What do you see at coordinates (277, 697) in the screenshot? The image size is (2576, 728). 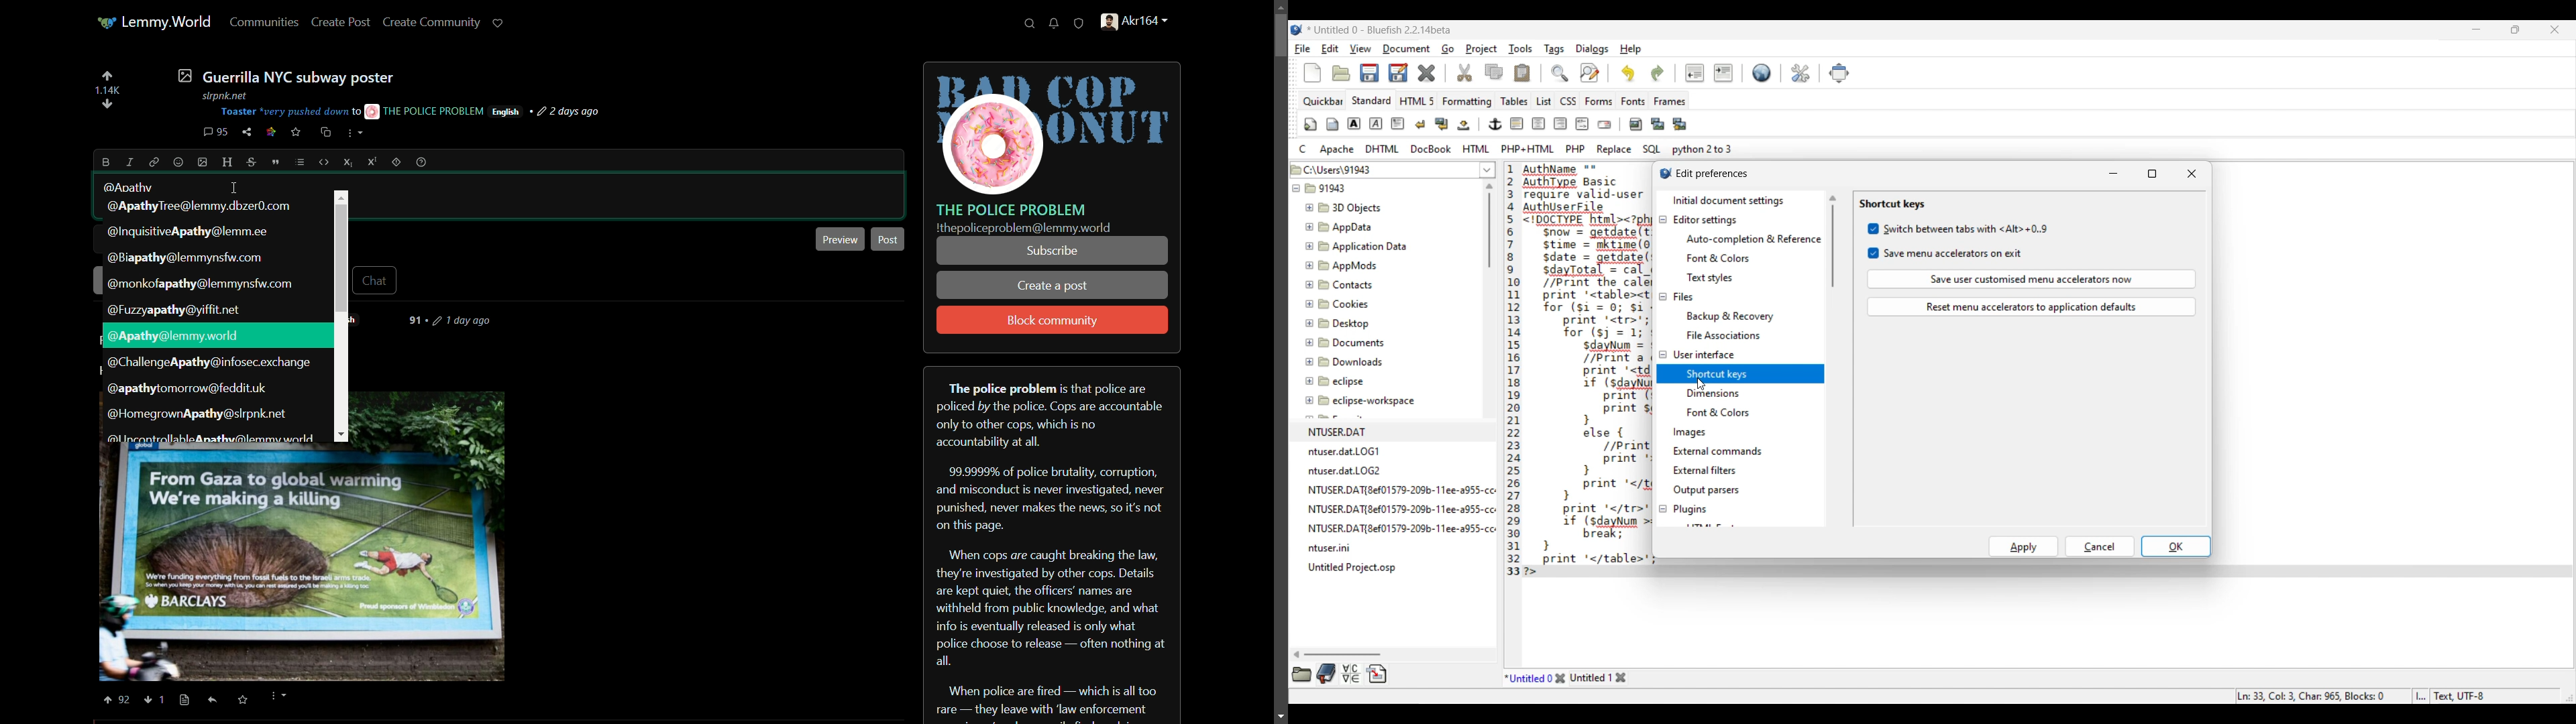 I see `more options` at bounding box center [277, 697].